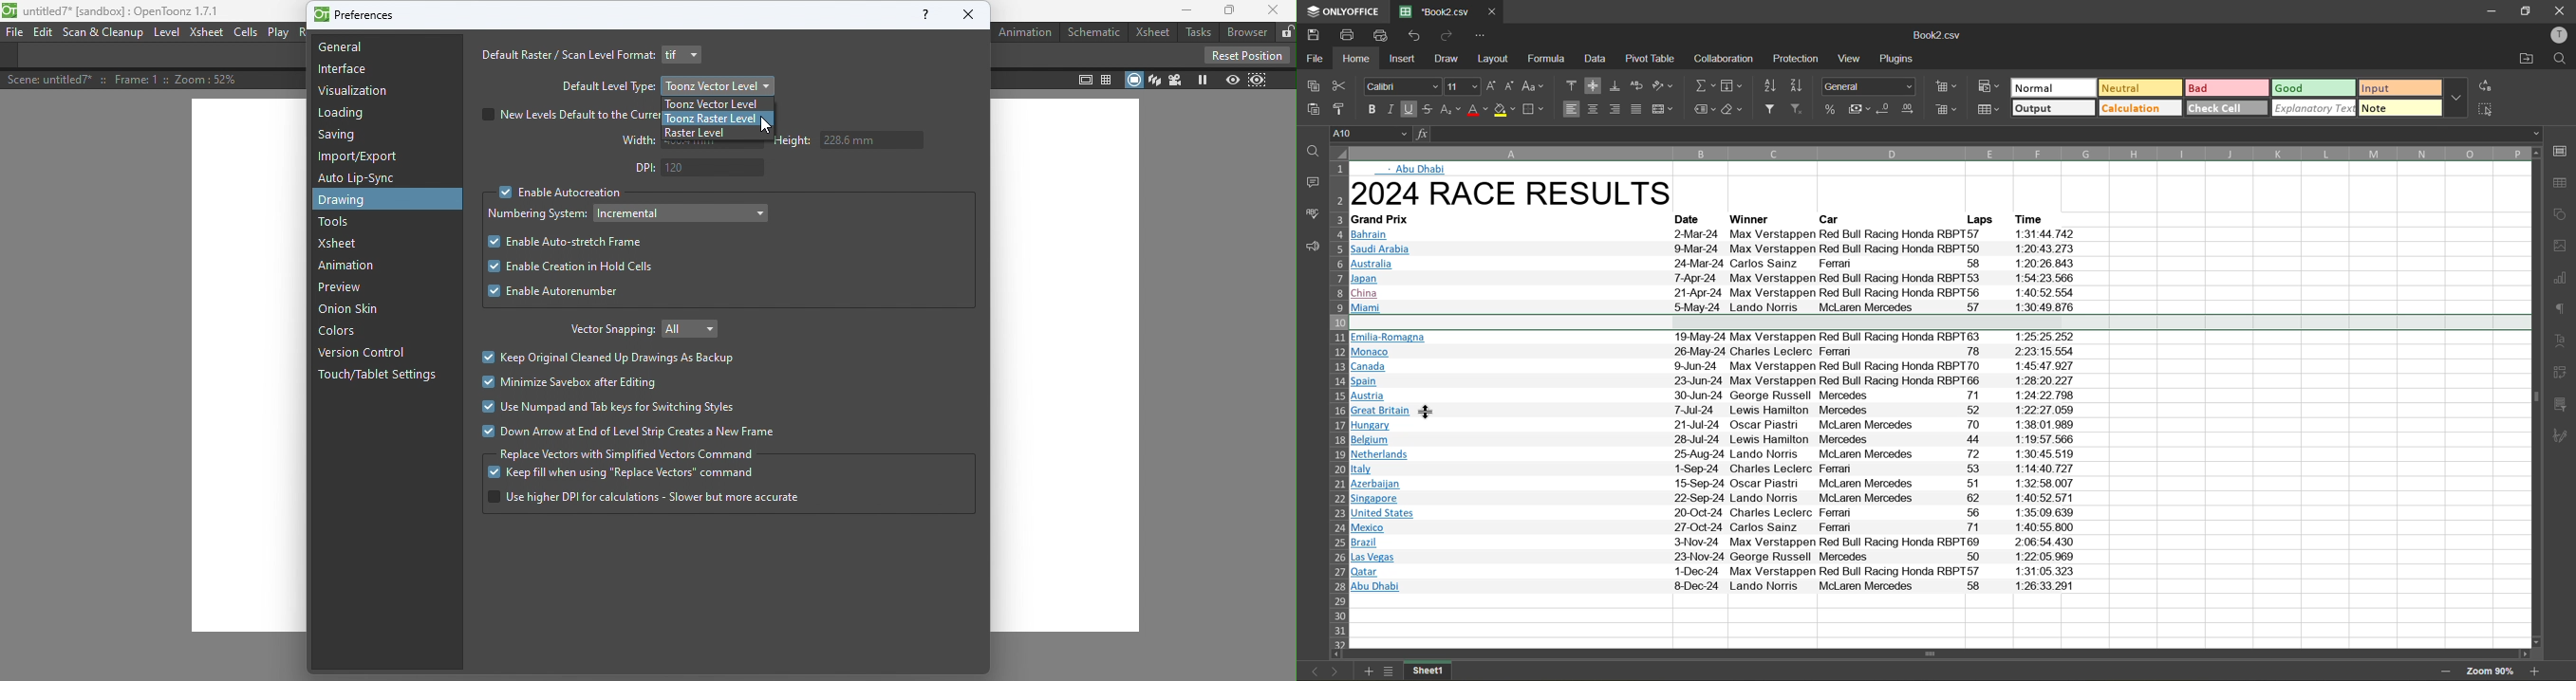 The height and width of the screenshot is (700, 2576). What do you see at coordinates (2286, 671) in the screenshot?
I see `Min: 57` at bounding box center [2286, 671].